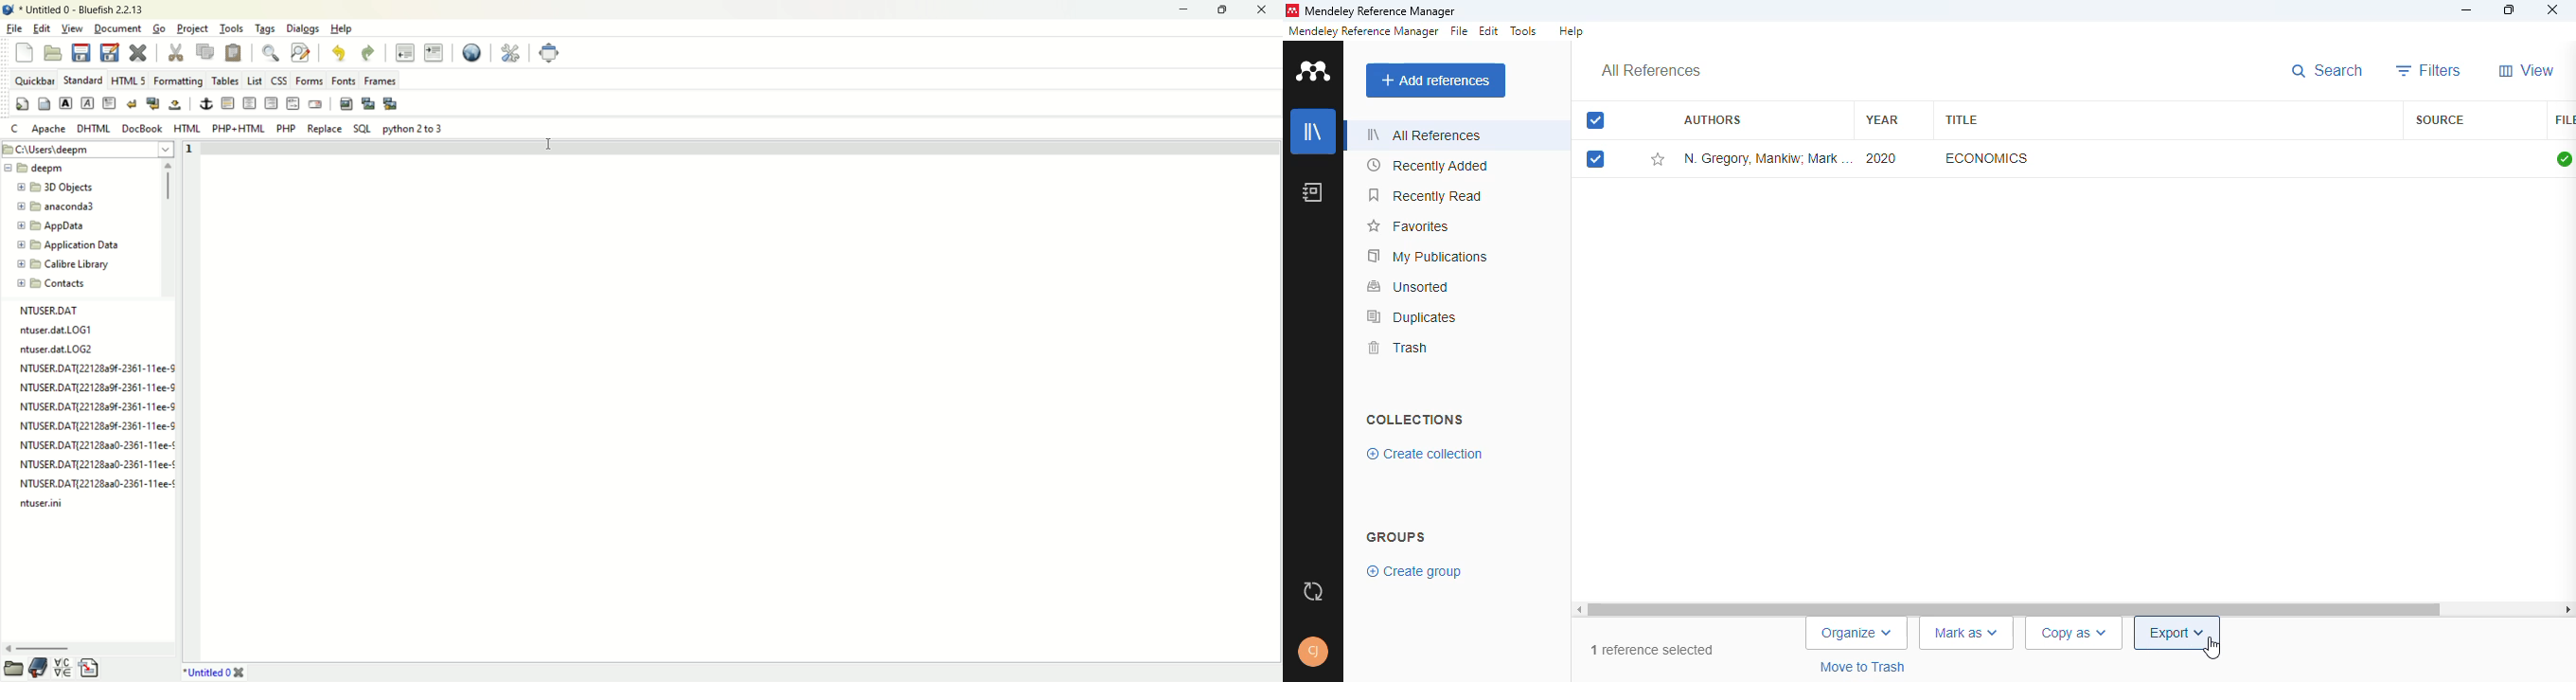 Image resolution: width=2576 pixels, height=700 pixels. What do you see at coordinates (2527, 70) in the screenshot?
I see `view` at bounding box center [2527, 70].